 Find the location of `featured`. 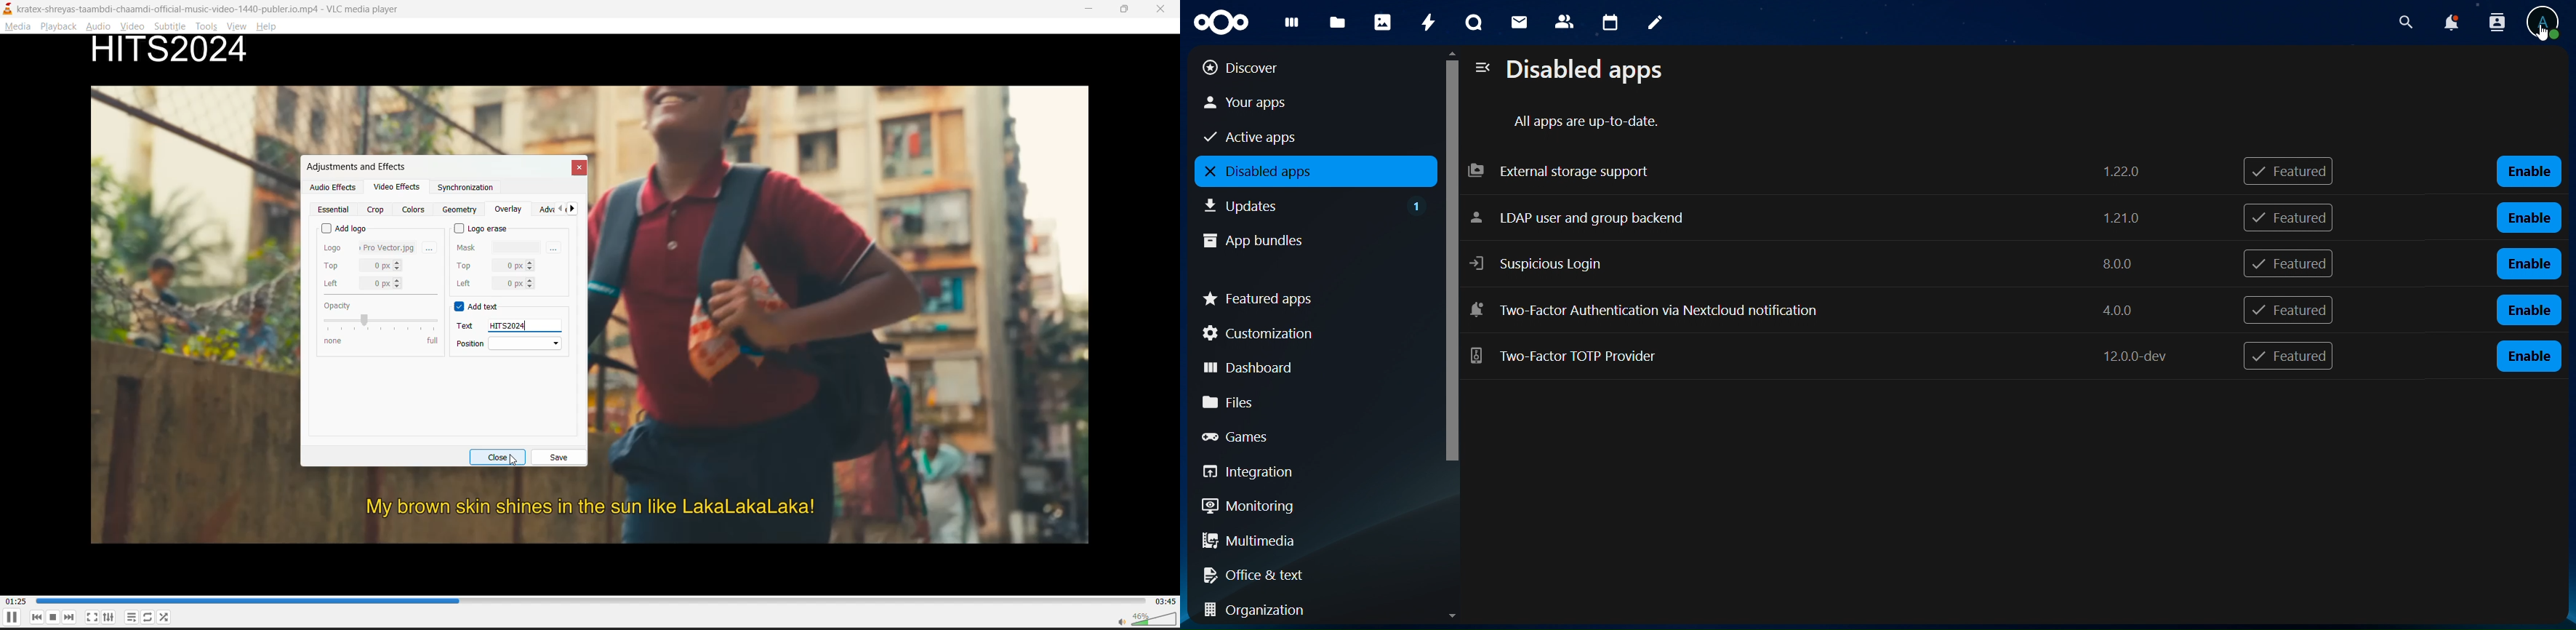

featured is located at coordinates (2290, 264).